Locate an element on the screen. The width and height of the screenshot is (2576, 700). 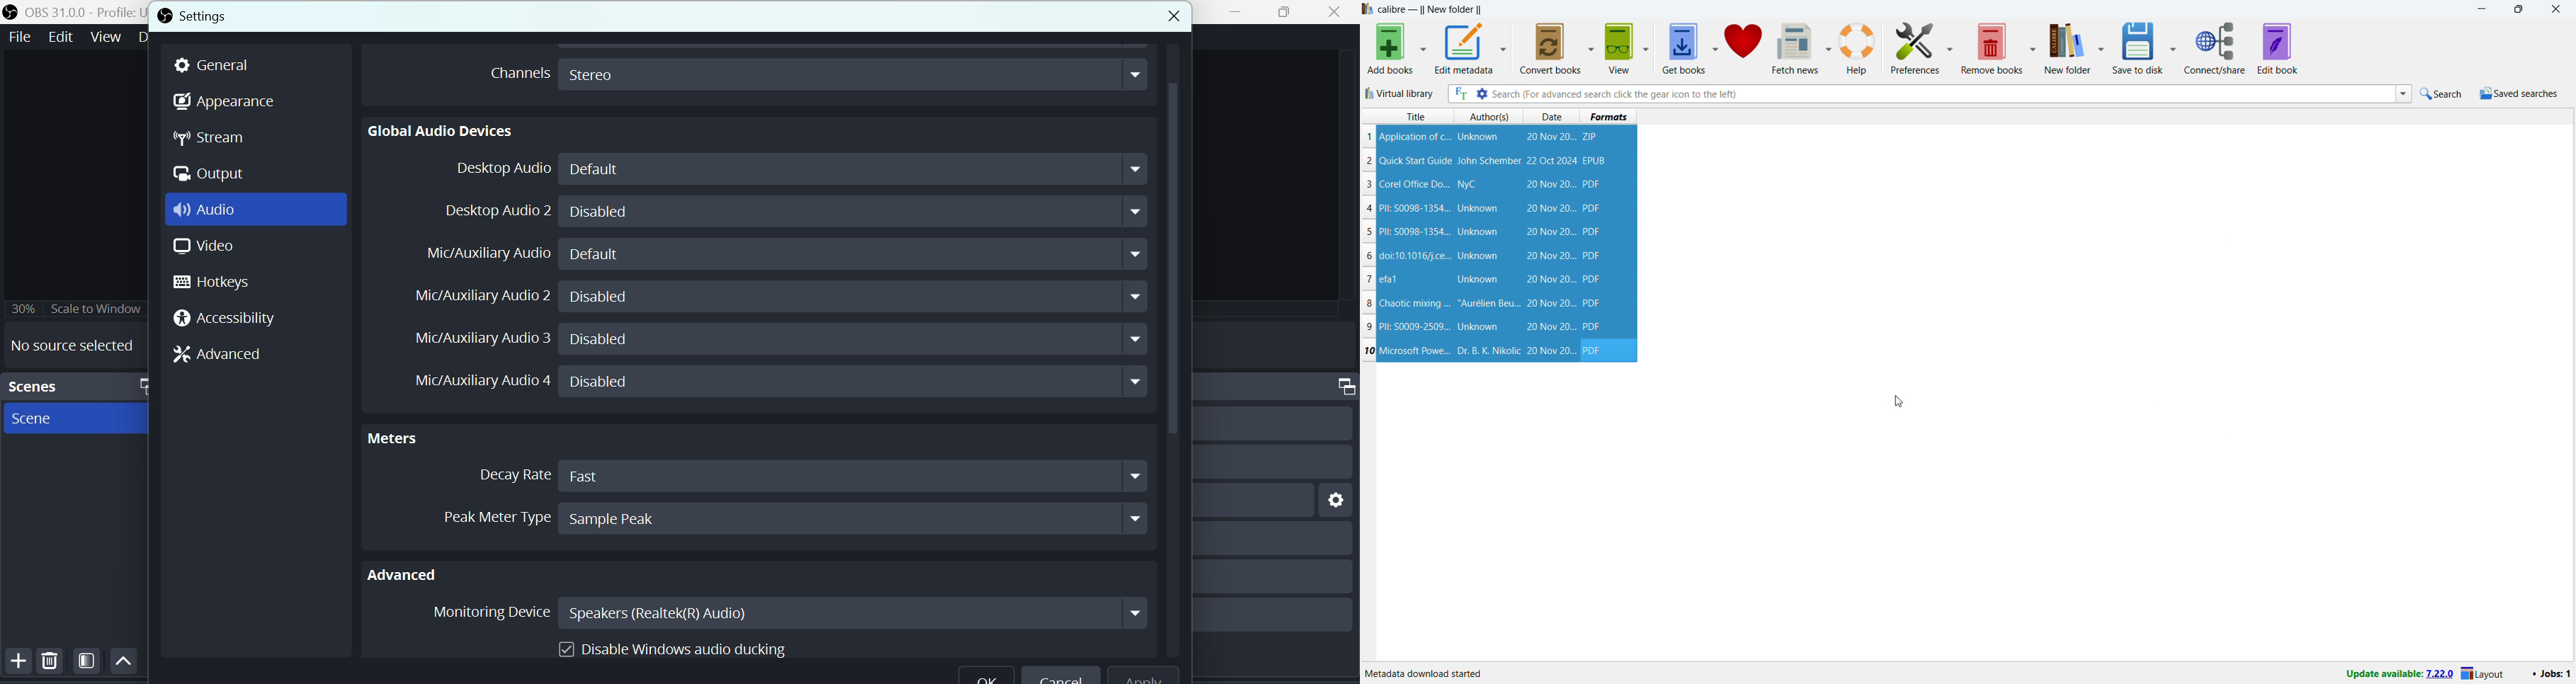
unknown is located at coordinates (1478, 137).